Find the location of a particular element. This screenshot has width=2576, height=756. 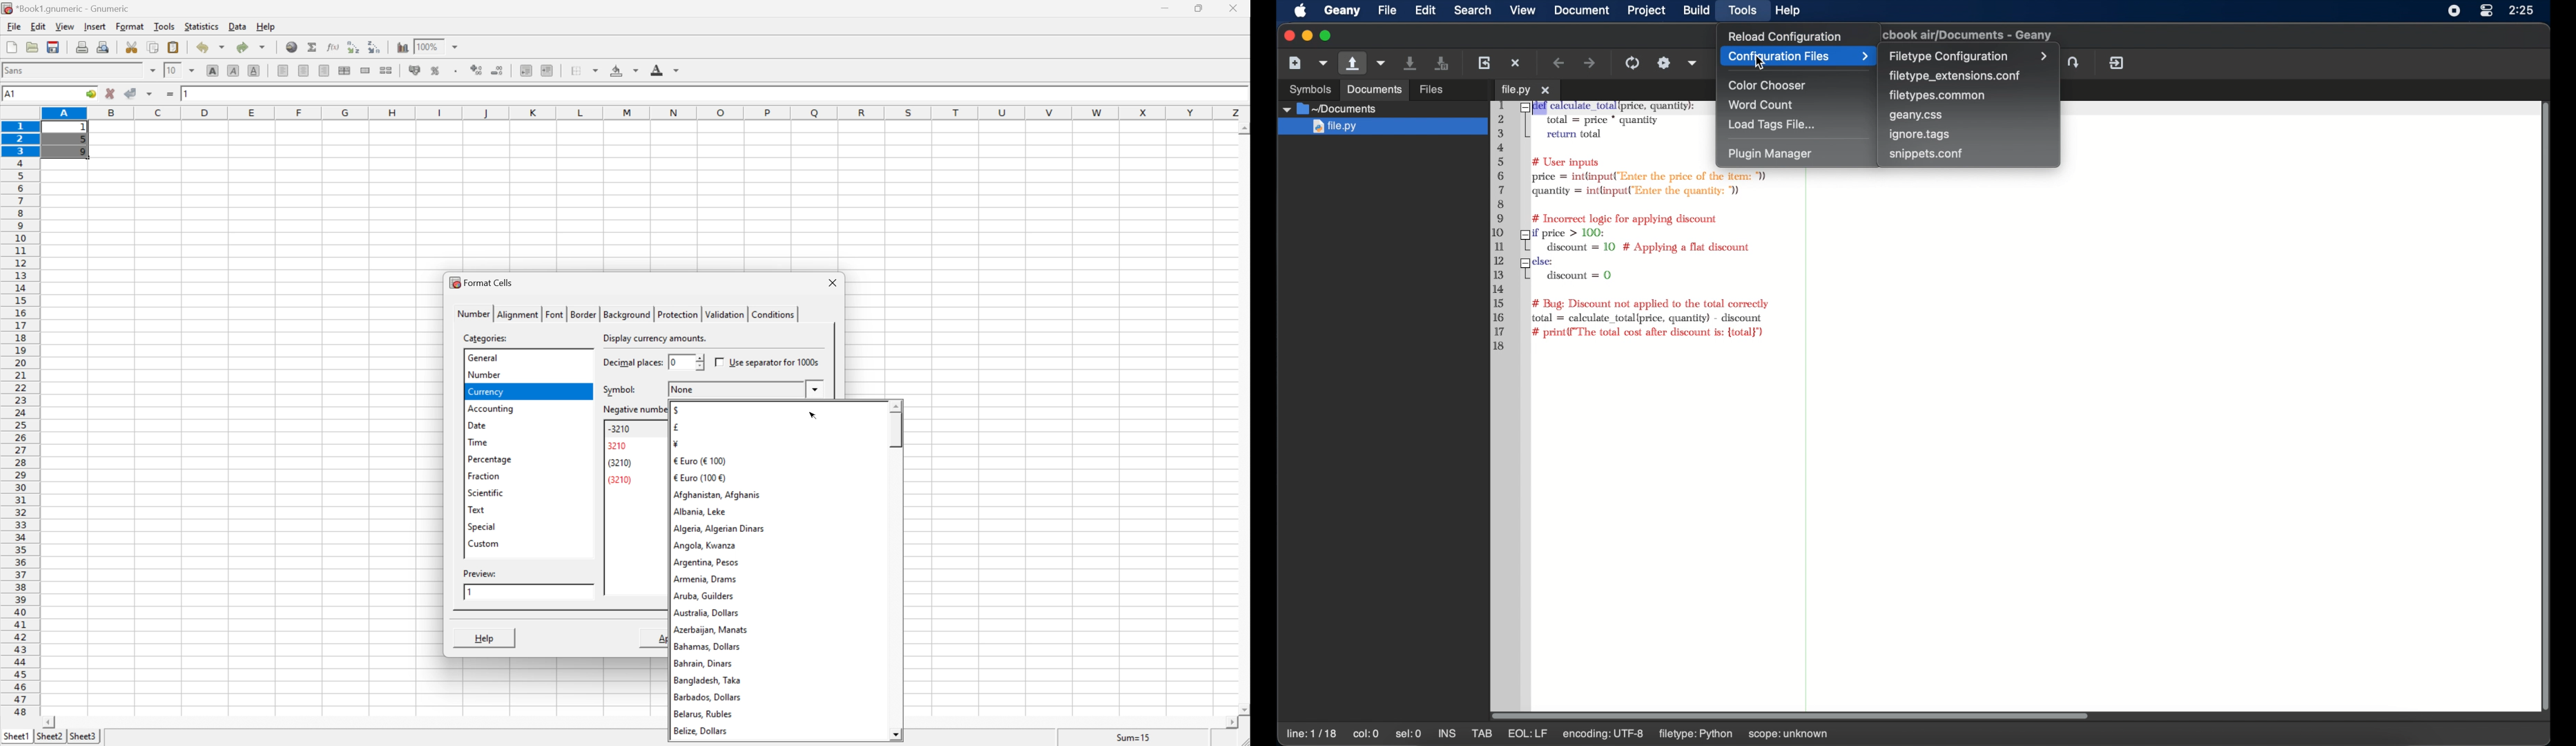

(3210) is located at coordinates (622, 462).